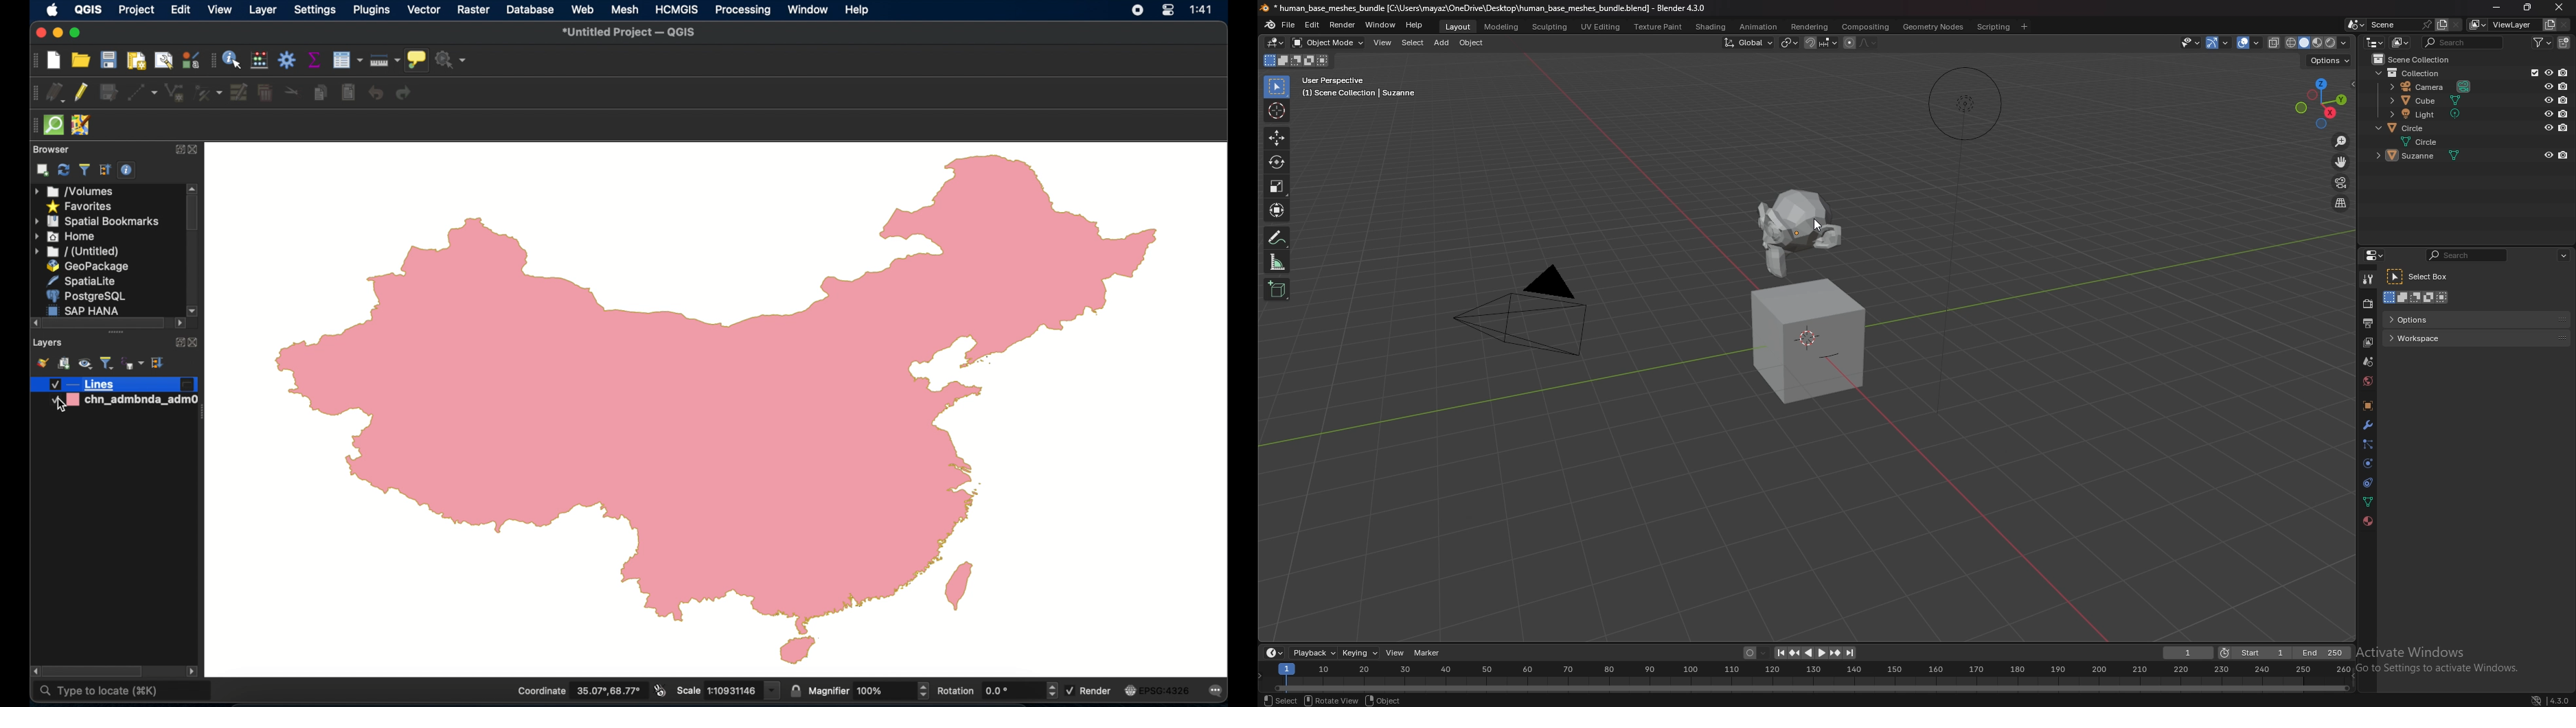 Image resolution: width=2576 pixels, height=728 pixels. What do you see at coordinates (80, 93) in the screenshot?
I see `toggle editing` at bounding box center [80, 93].